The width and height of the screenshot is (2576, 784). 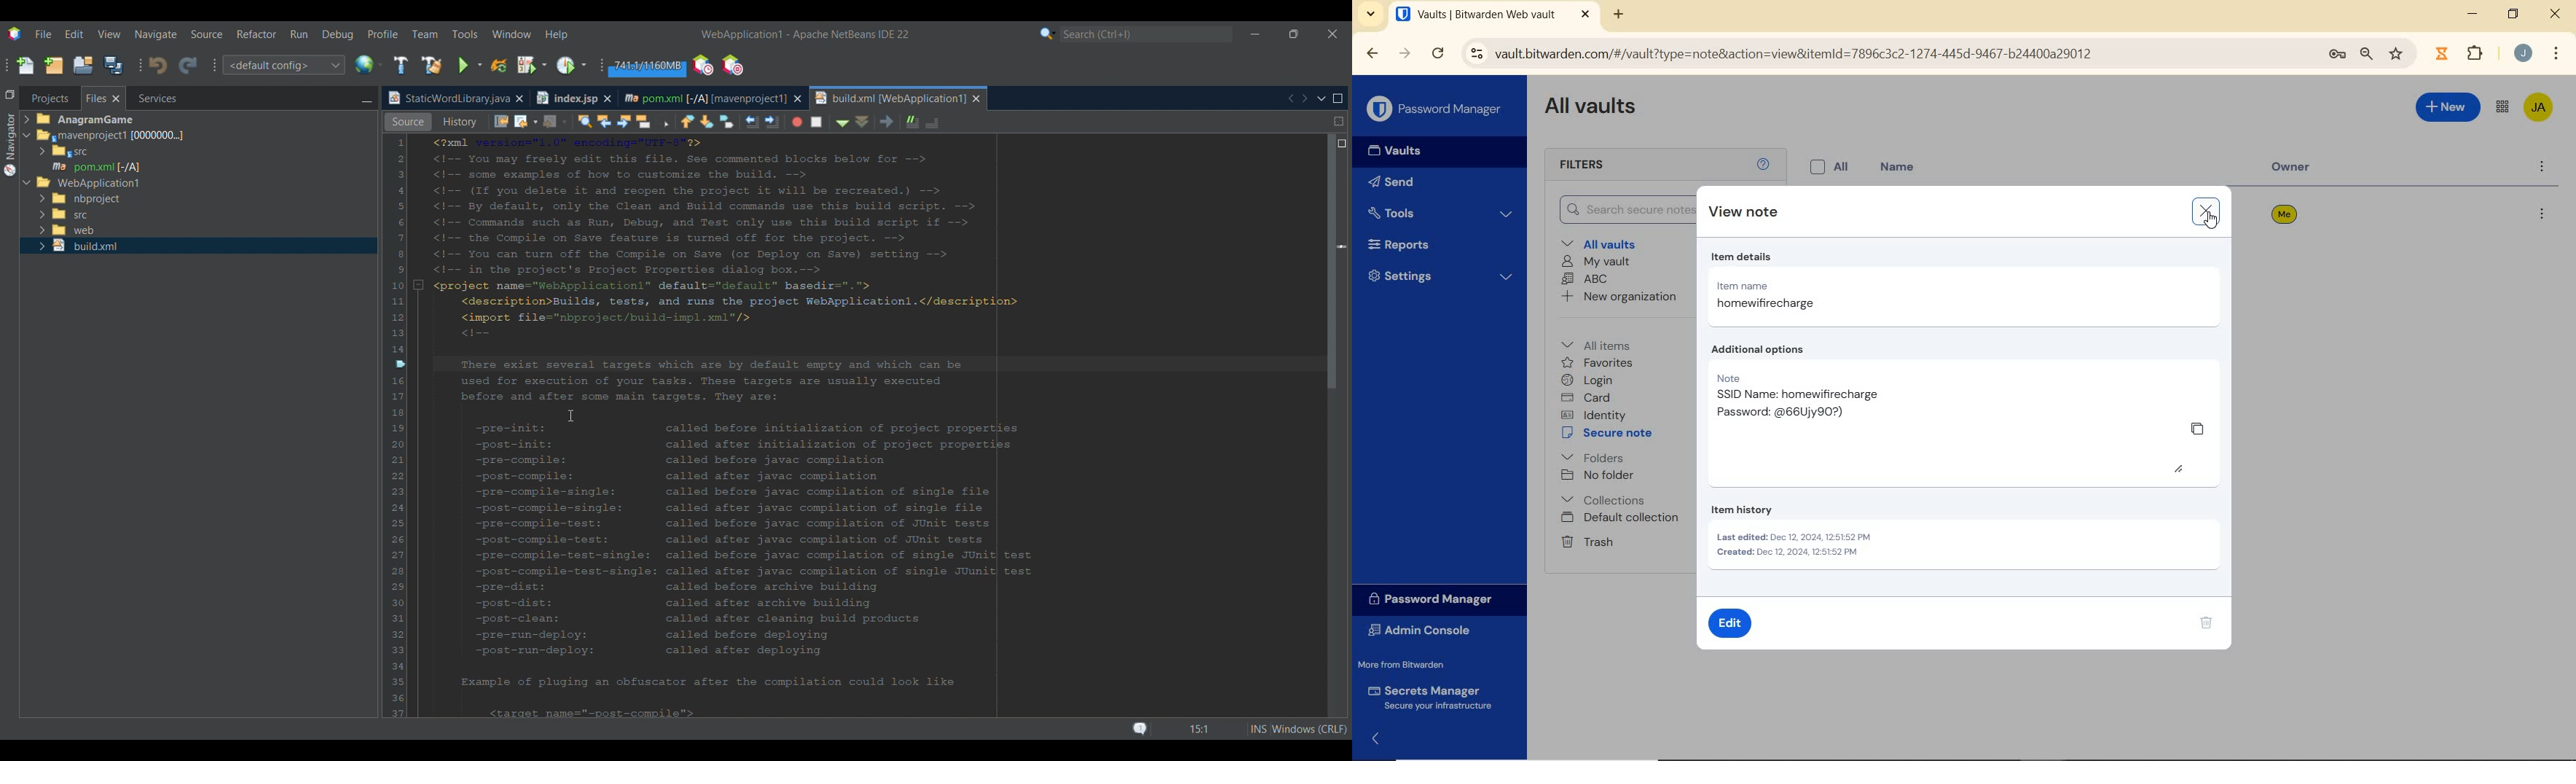 What do you see at coordinates (2555, 13) in the screenshot?
I see `close` at bounding box center [2555, 13].